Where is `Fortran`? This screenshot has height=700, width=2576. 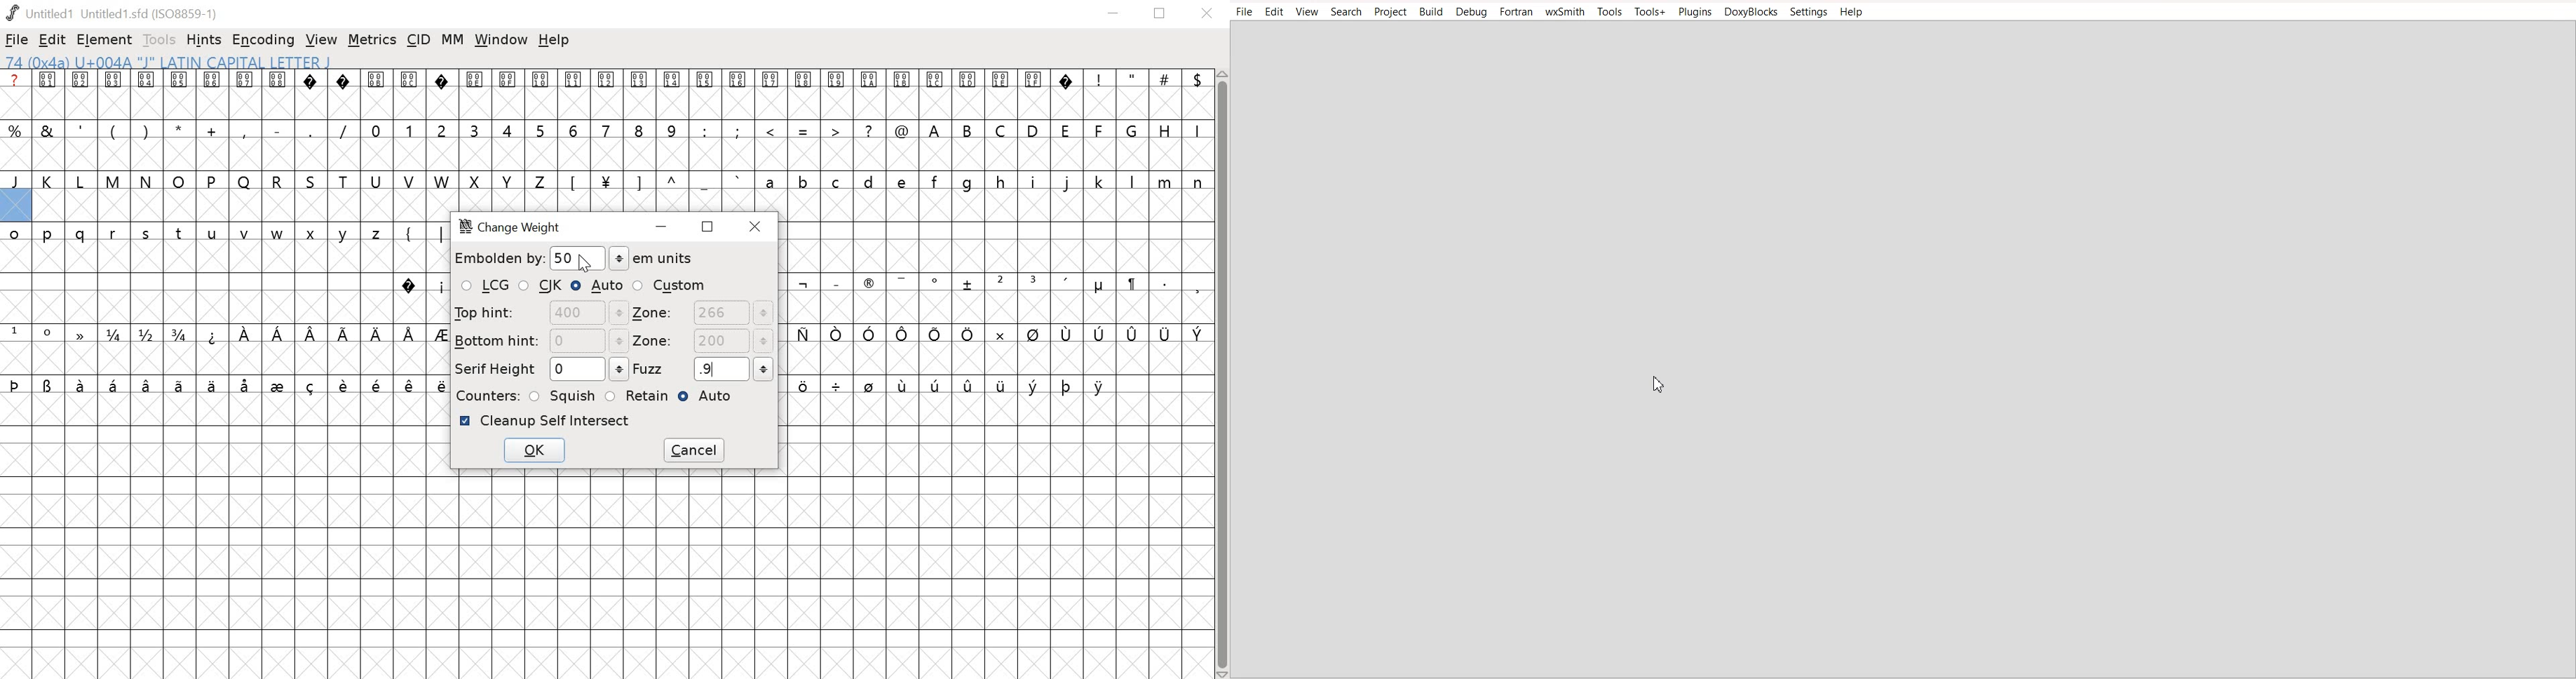
Fortran is located at coordinates (1517, 11).